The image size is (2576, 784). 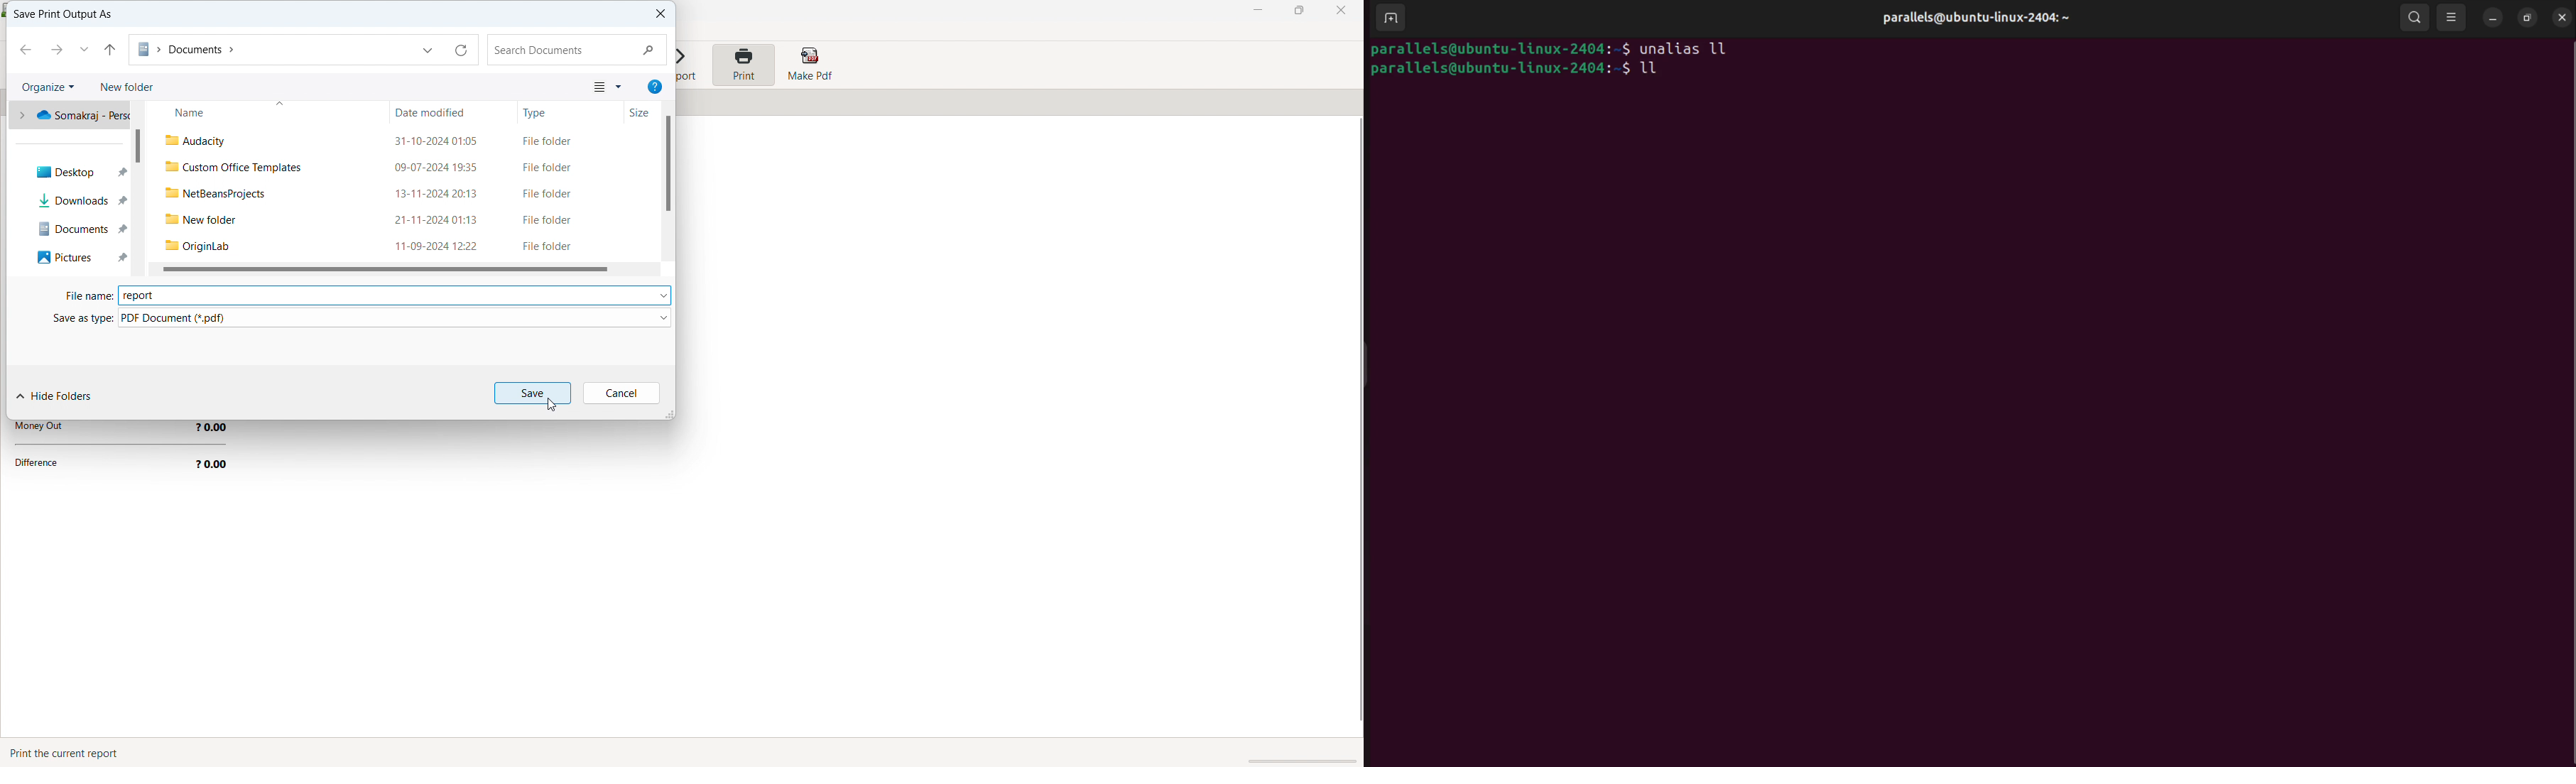 What do you see at coordinates (655, 87) in the screenshot?
I see `help` at bounding box center [655, 87].